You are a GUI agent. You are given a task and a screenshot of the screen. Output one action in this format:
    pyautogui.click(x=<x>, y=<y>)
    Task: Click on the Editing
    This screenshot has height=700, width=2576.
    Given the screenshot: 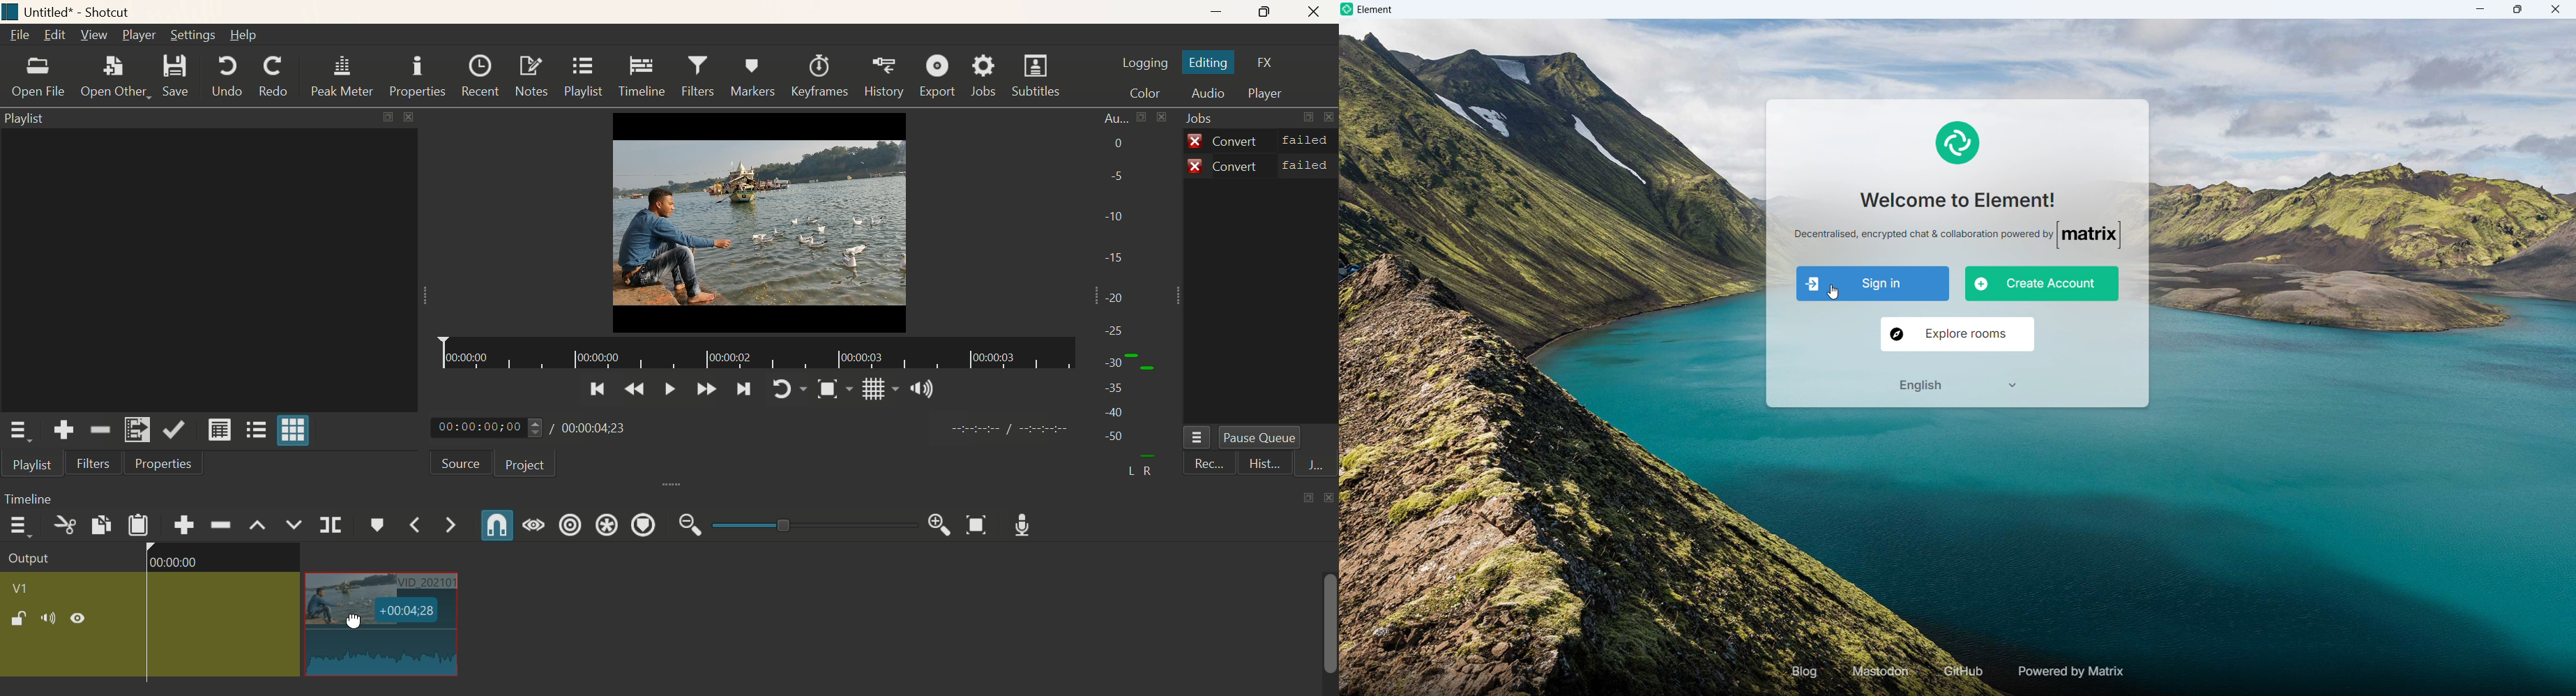 What is the action you would take?
    pyautogui.click(x=1213, y=63)
    